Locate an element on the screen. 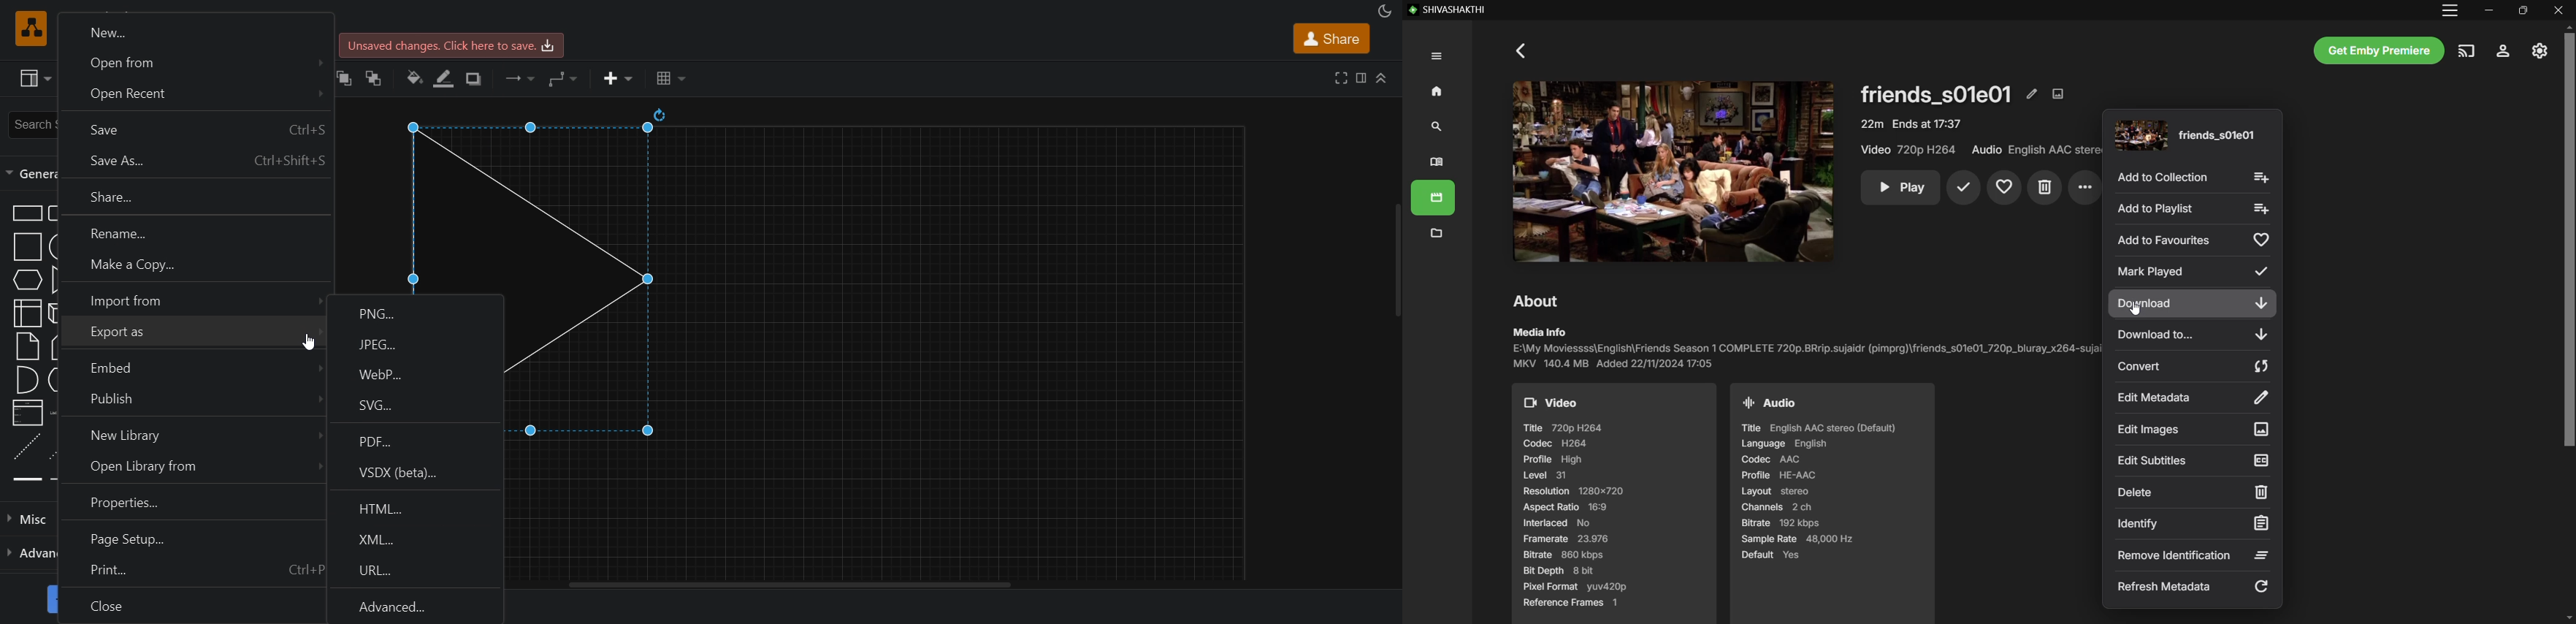 The height and width of the screenshot is (644, 2576). advanced is located at coordinates (417, 606).